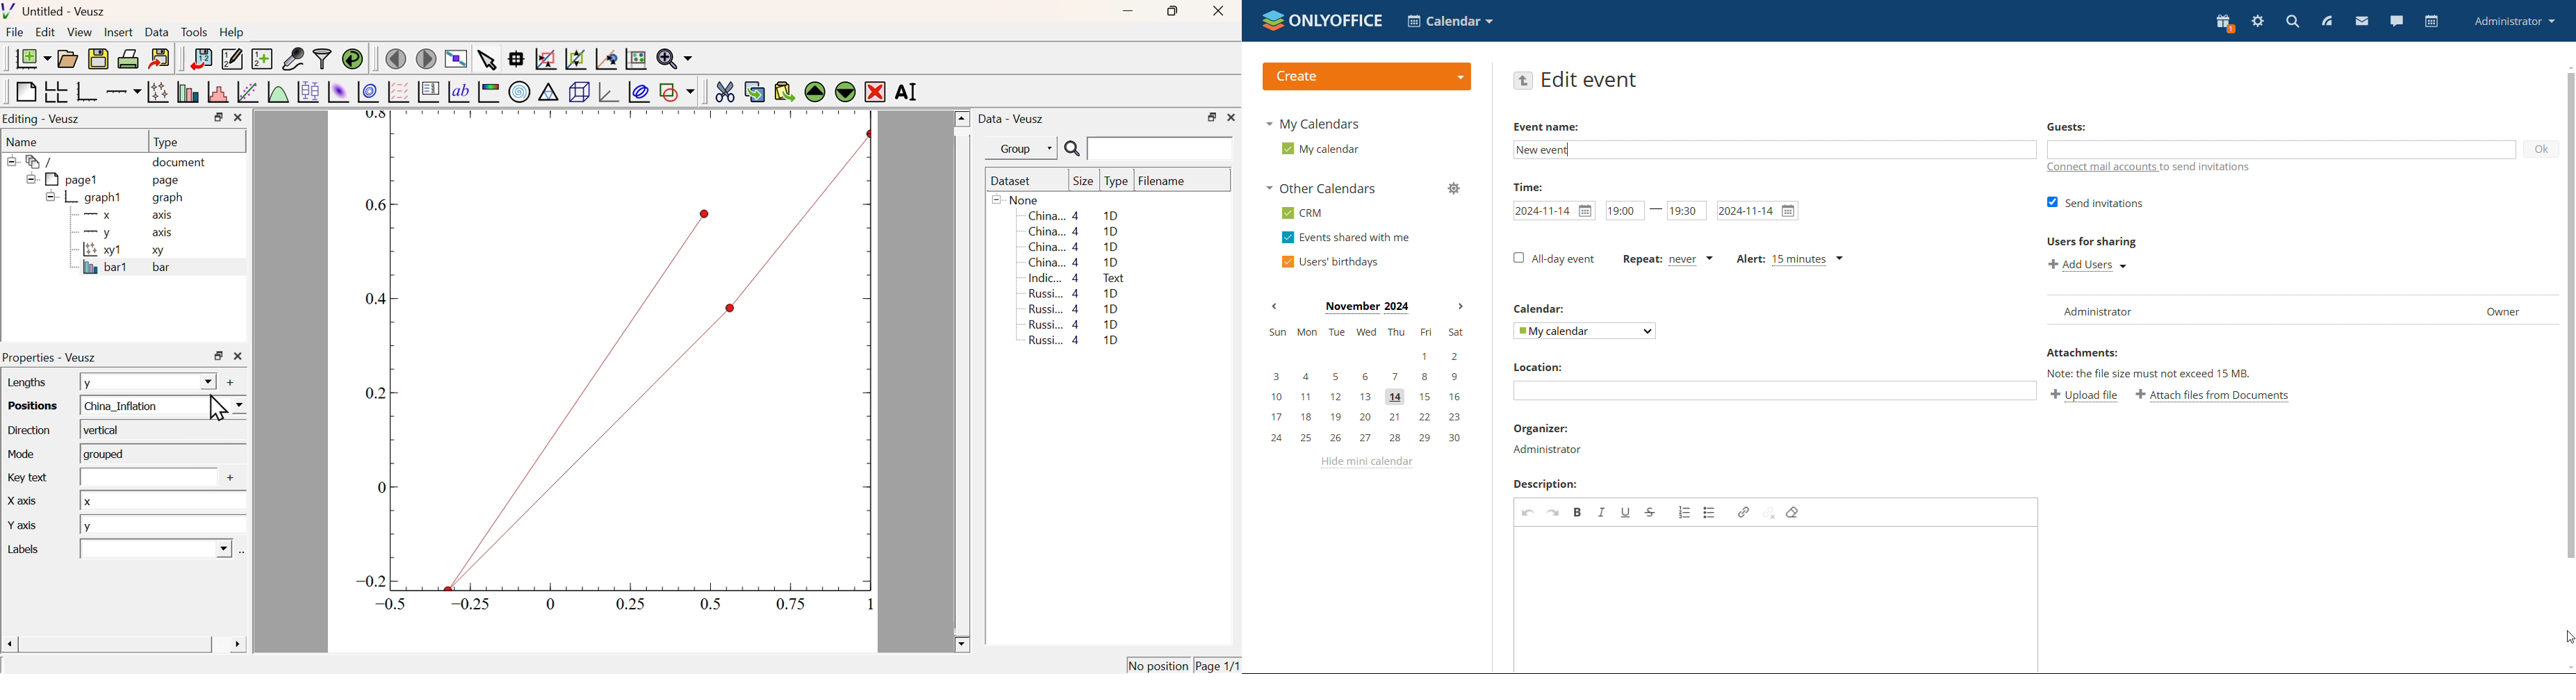 The width and height of the screenshot is (2576, 700). Describe the element at coordinates (1071, 324) in the screenshot. I see `Russi... 4 1D` at that location.